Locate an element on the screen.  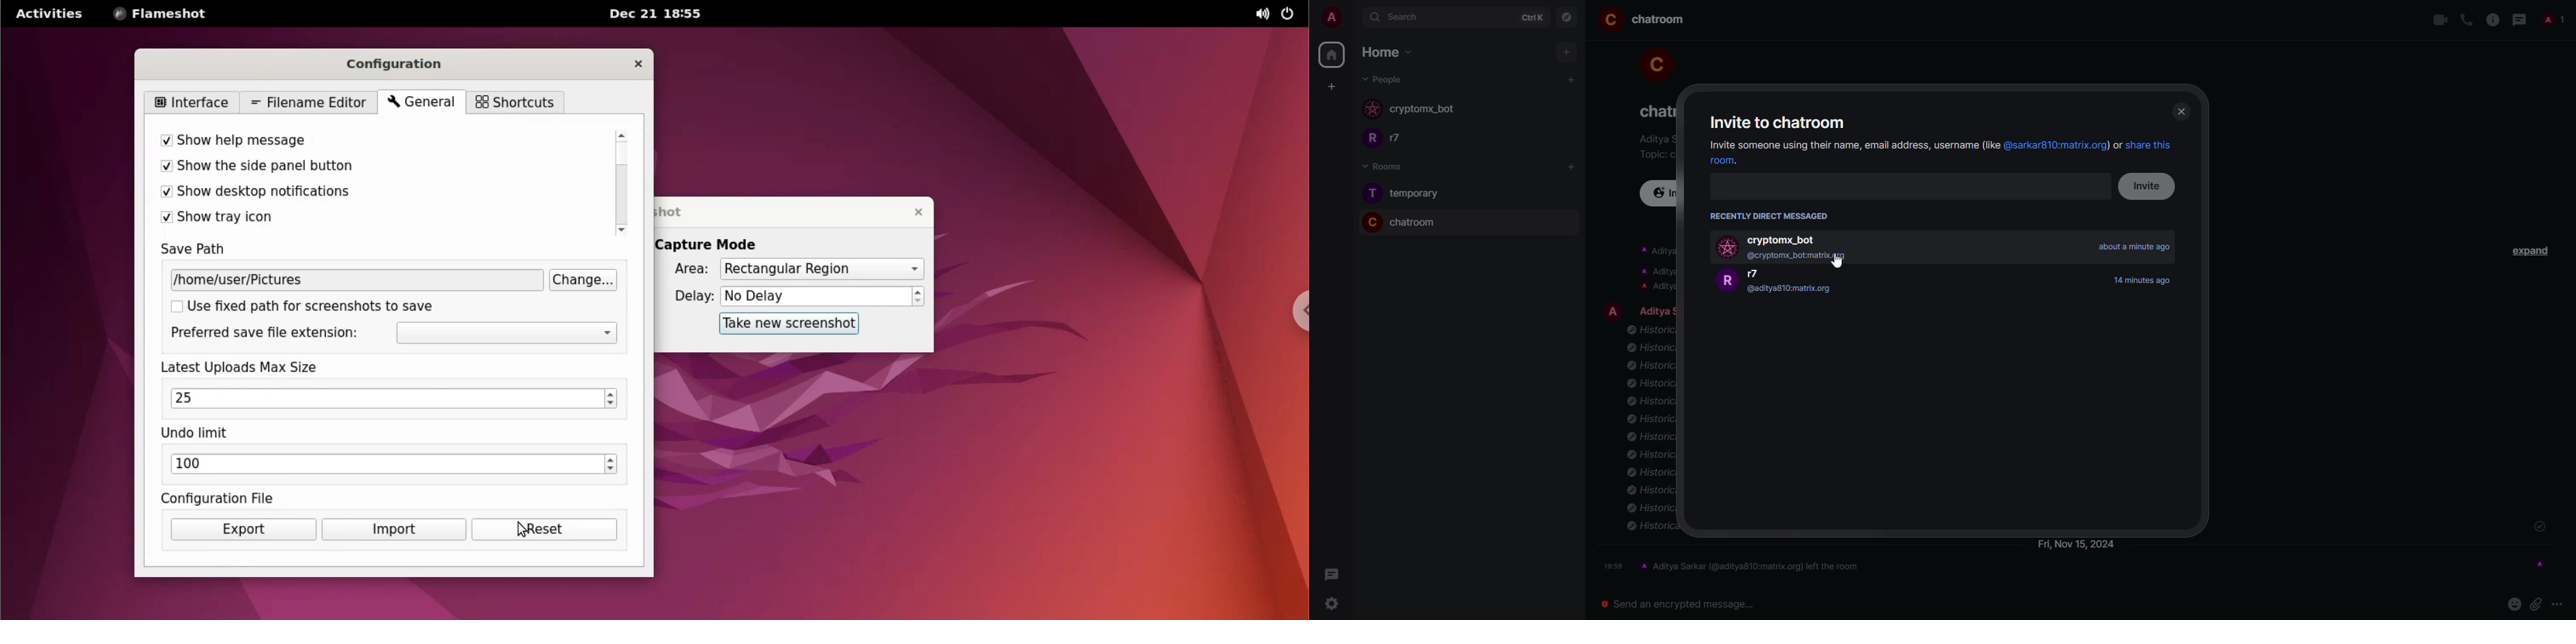
cursor is located at coordinates (1837, 260).